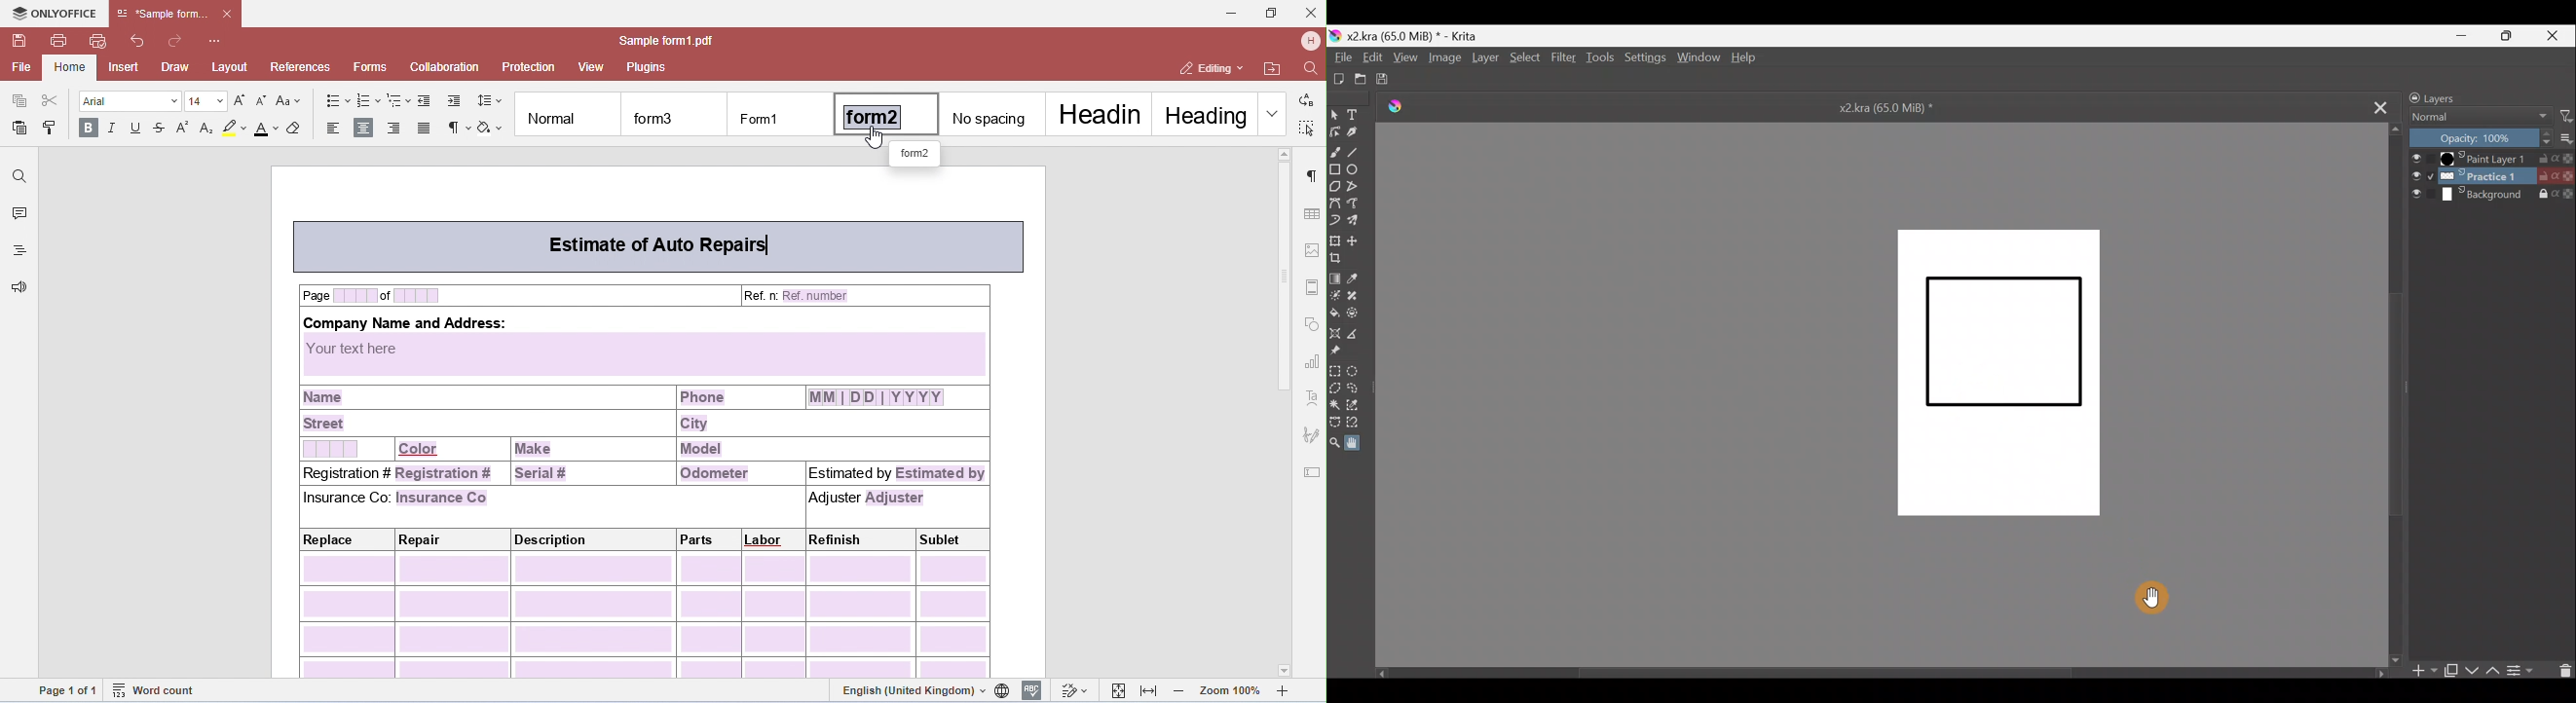  What do you see at coordinates (2463, 35) in the screenshot?
I see `Minimize` at bounding box center [2463, 35].